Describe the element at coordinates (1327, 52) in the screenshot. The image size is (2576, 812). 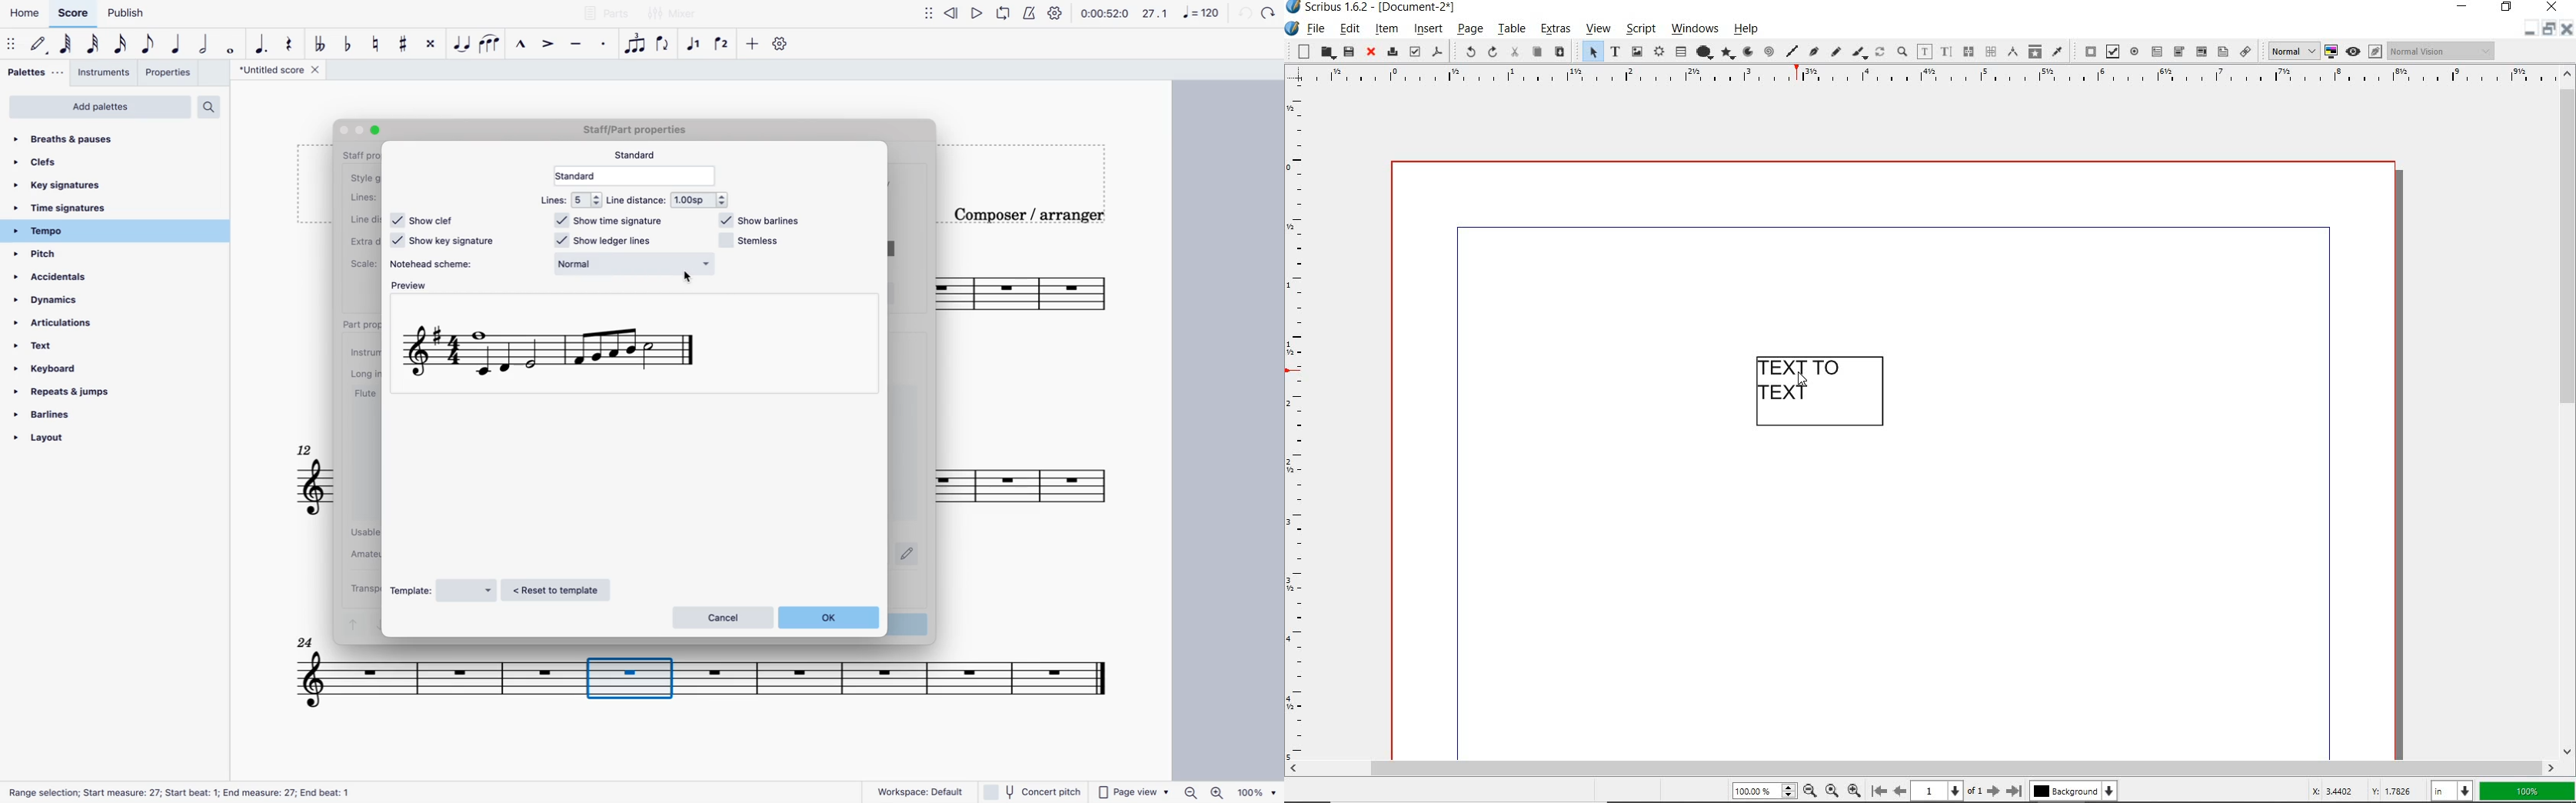
I see `open` at that location.